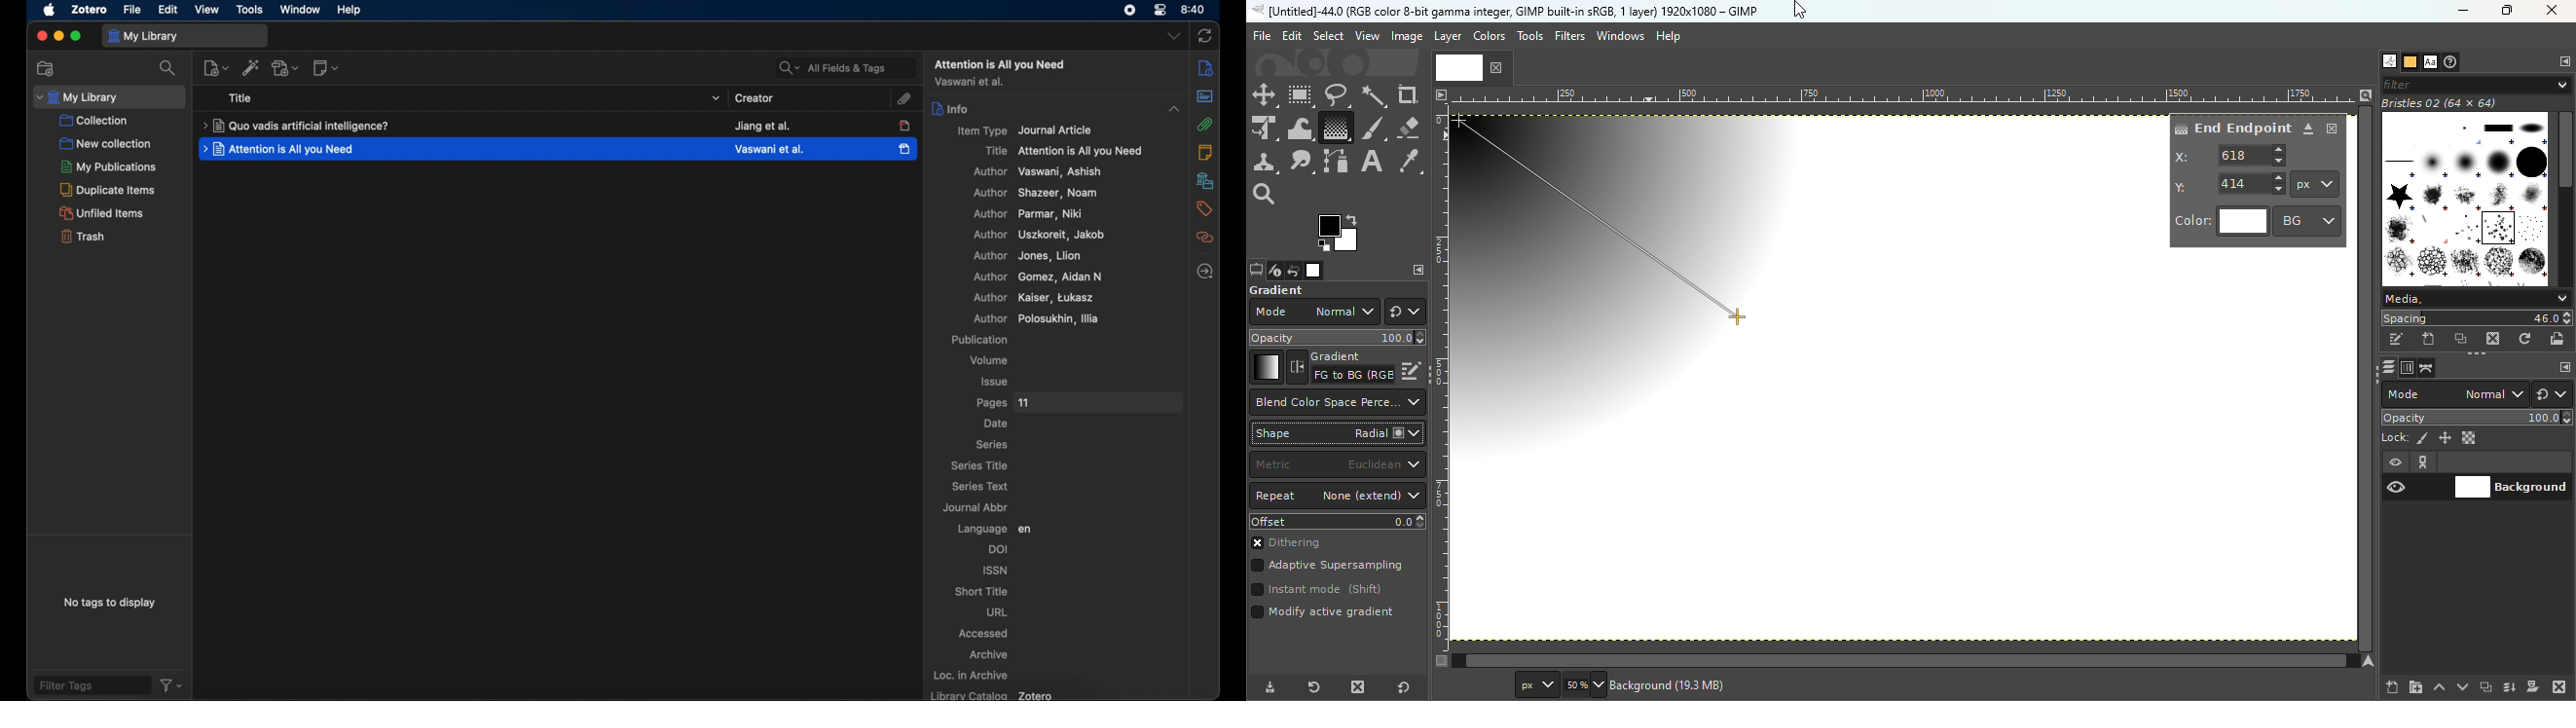 Image resolution: width=2576 pixels, height=728 pixels. I want to click on doi, so click(1000, 549).